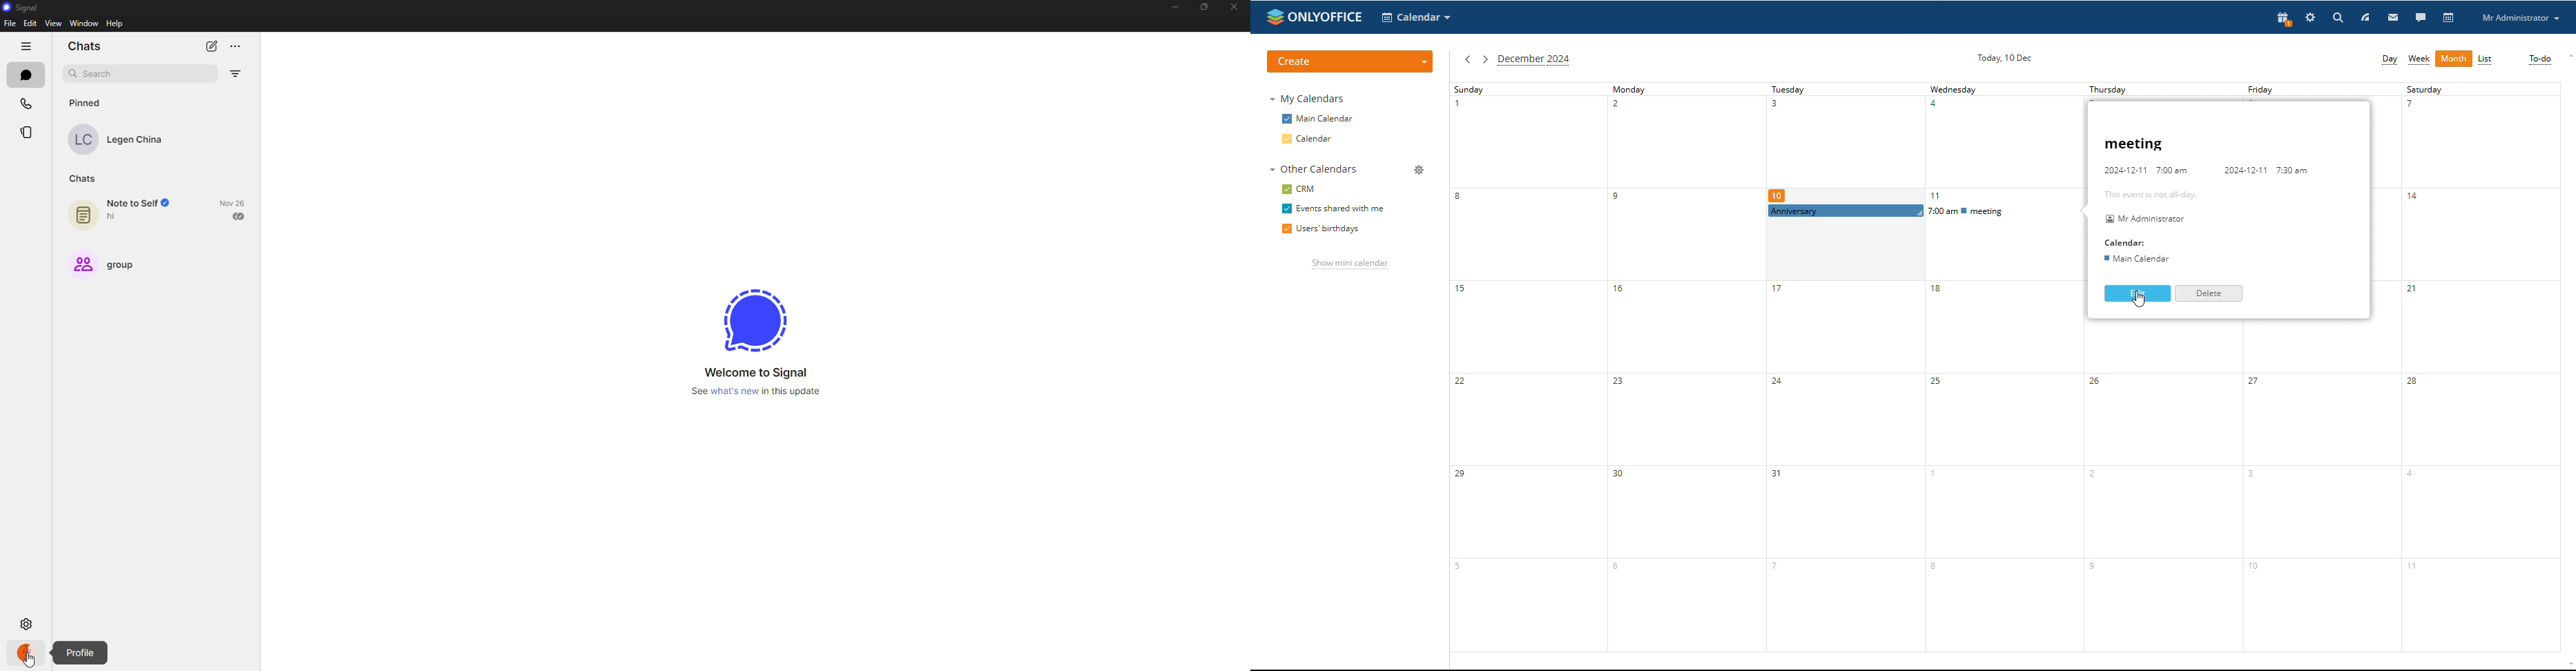  Describe the element at coordinates (1308, 139) in the screenshot. I see `calendar` at that location.